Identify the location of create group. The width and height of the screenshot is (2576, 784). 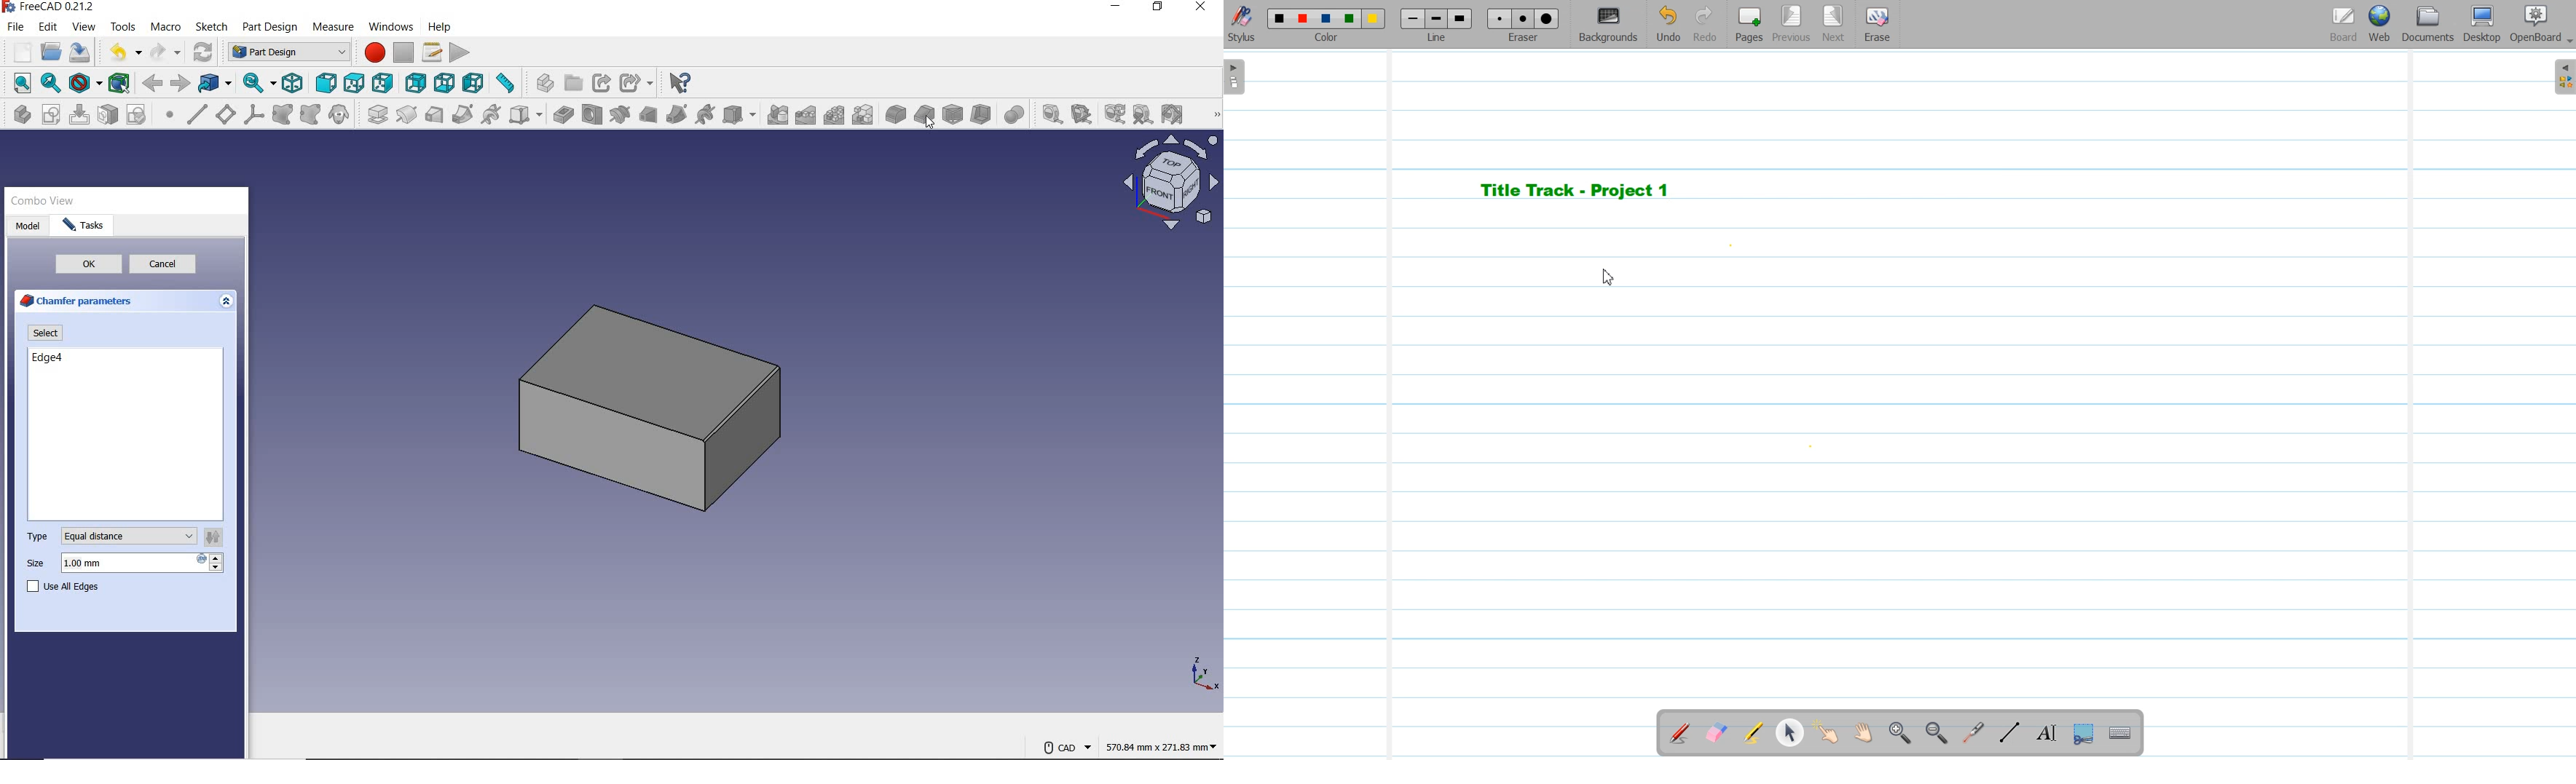
(572, 84).